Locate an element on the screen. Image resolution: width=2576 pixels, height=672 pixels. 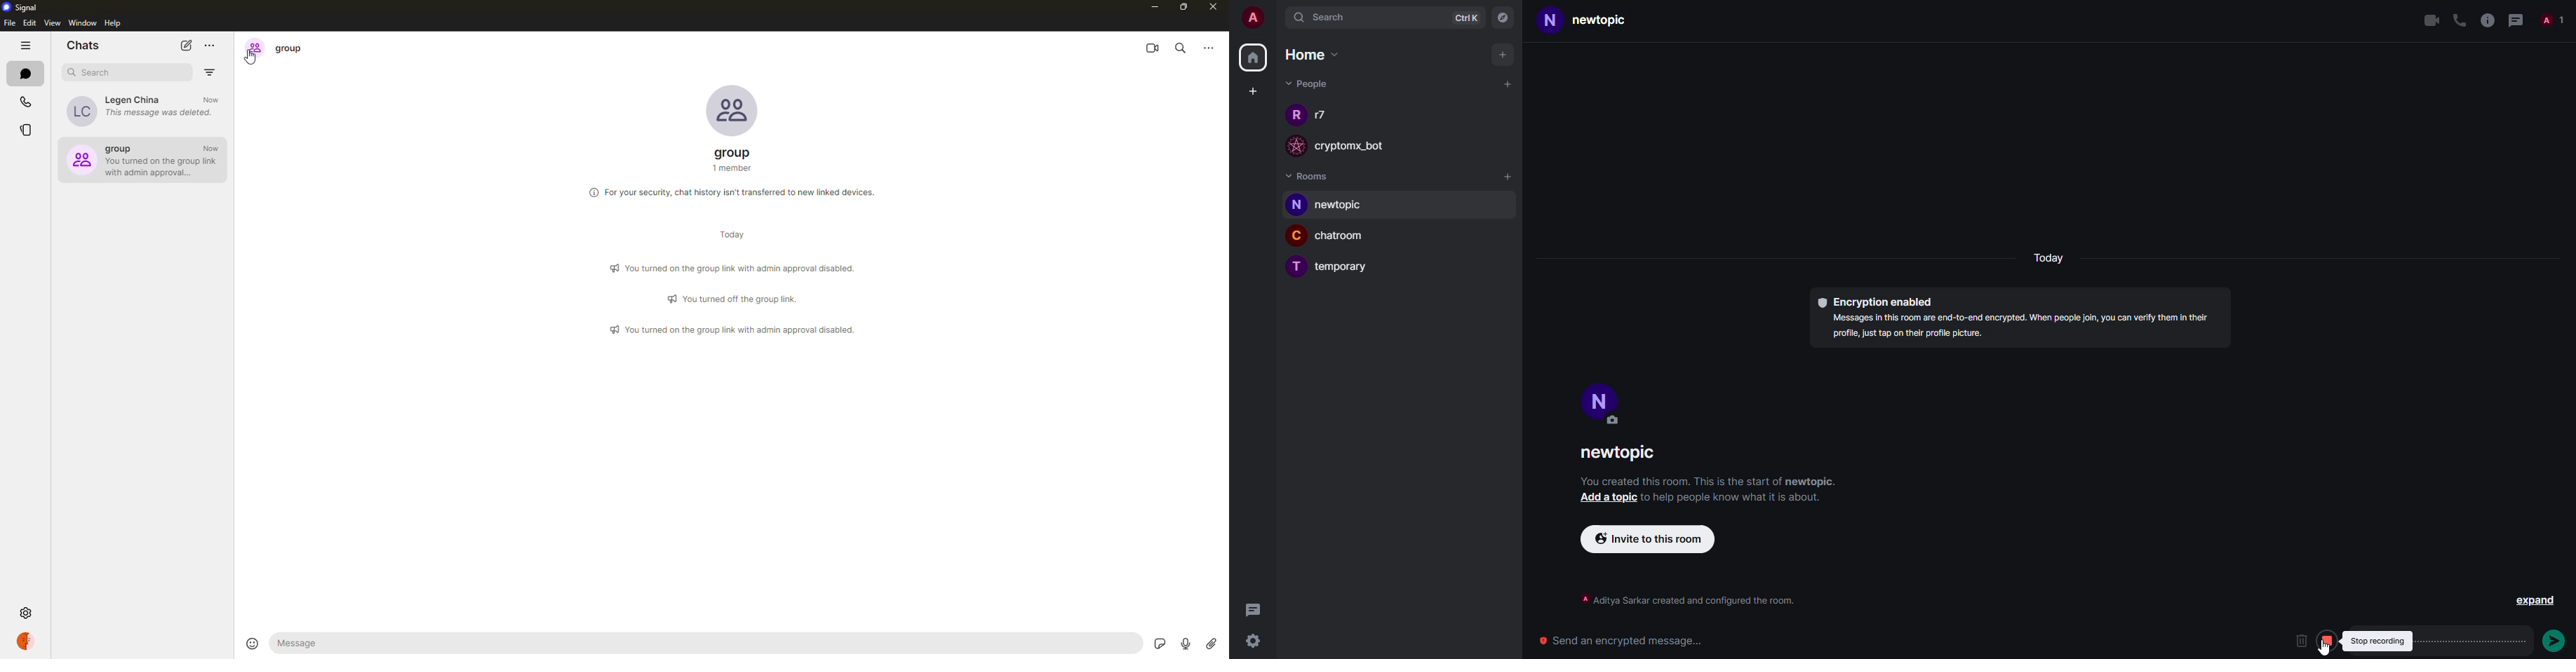
people is located at coordinates (2552, 20).